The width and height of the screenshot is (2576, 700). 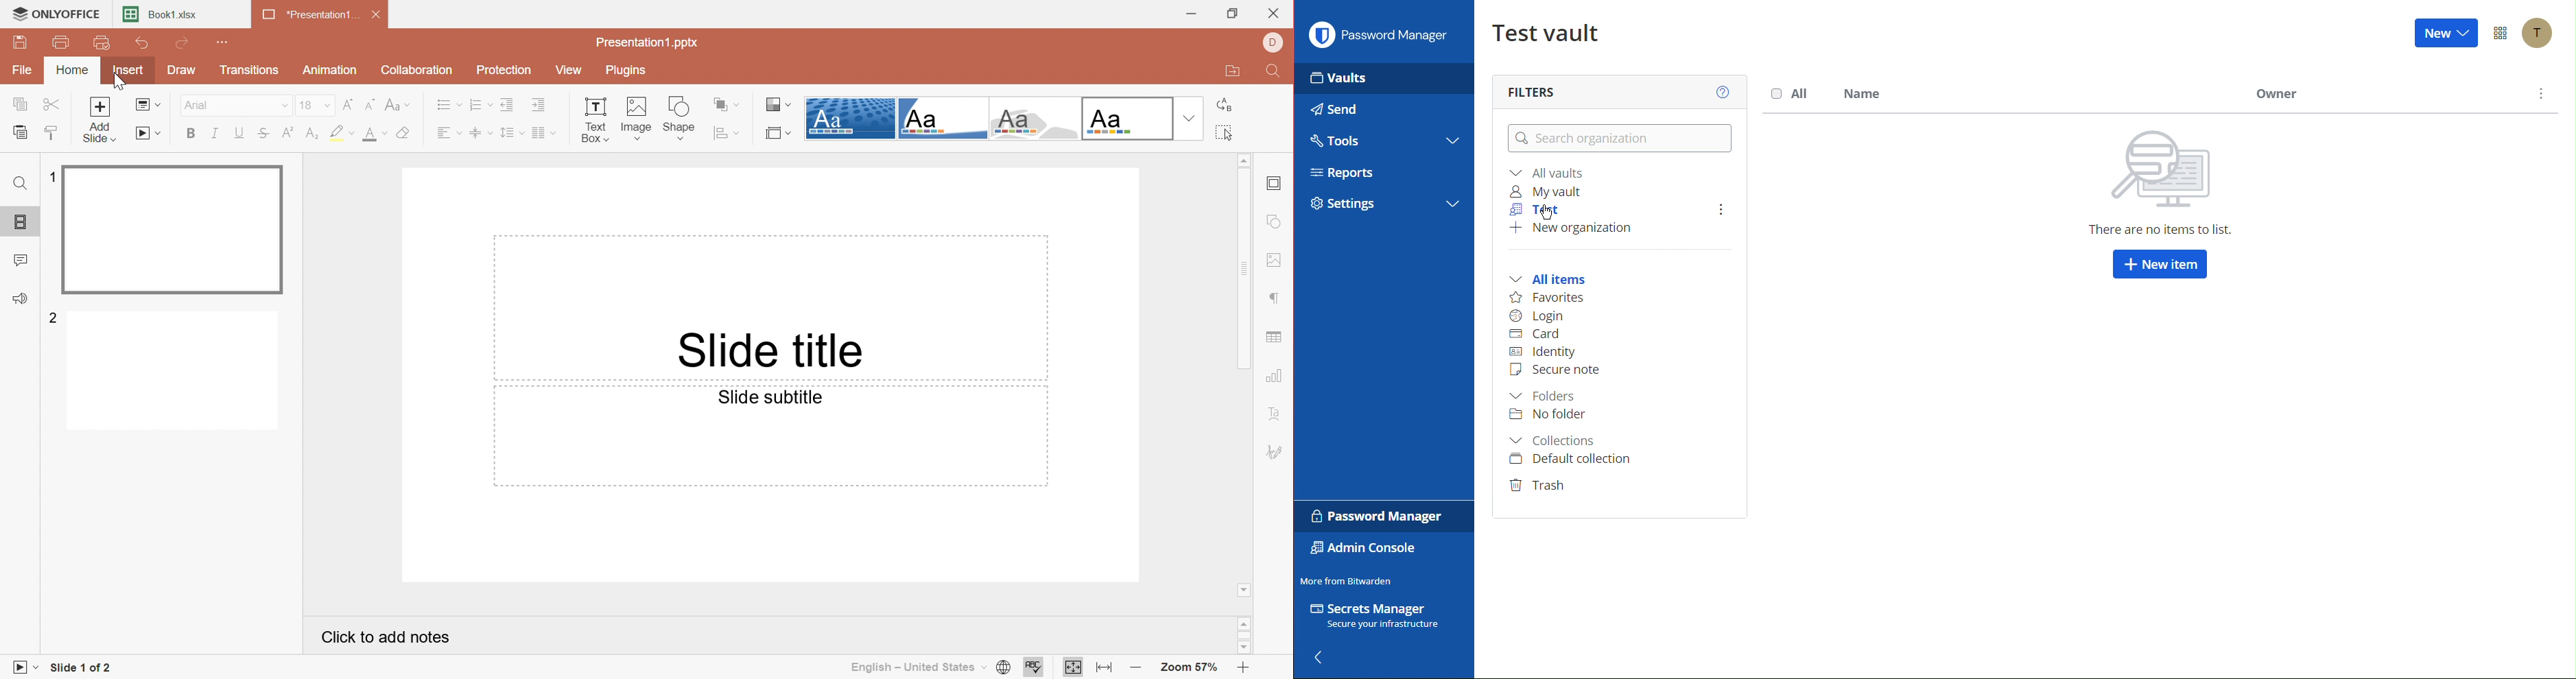 What do you see at coordinates (1275, 451) in the screenshot?
I see `Signature settings` at bounding box center [1275, 451].